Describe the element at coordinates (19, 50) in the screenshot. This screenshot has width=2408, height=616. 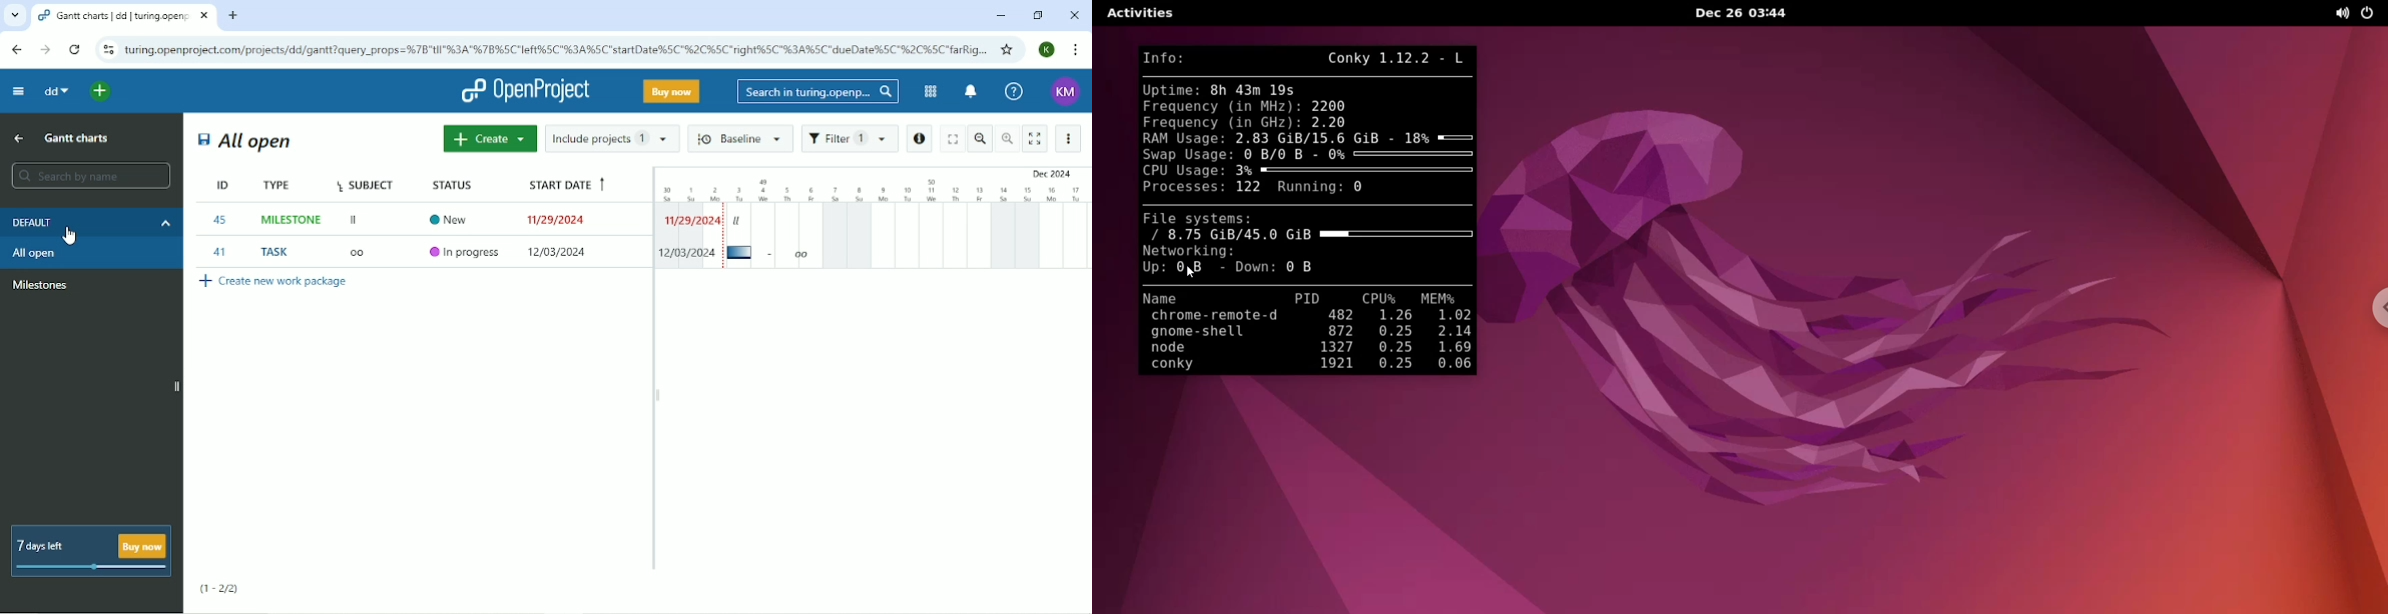
I see `Back` at that location.